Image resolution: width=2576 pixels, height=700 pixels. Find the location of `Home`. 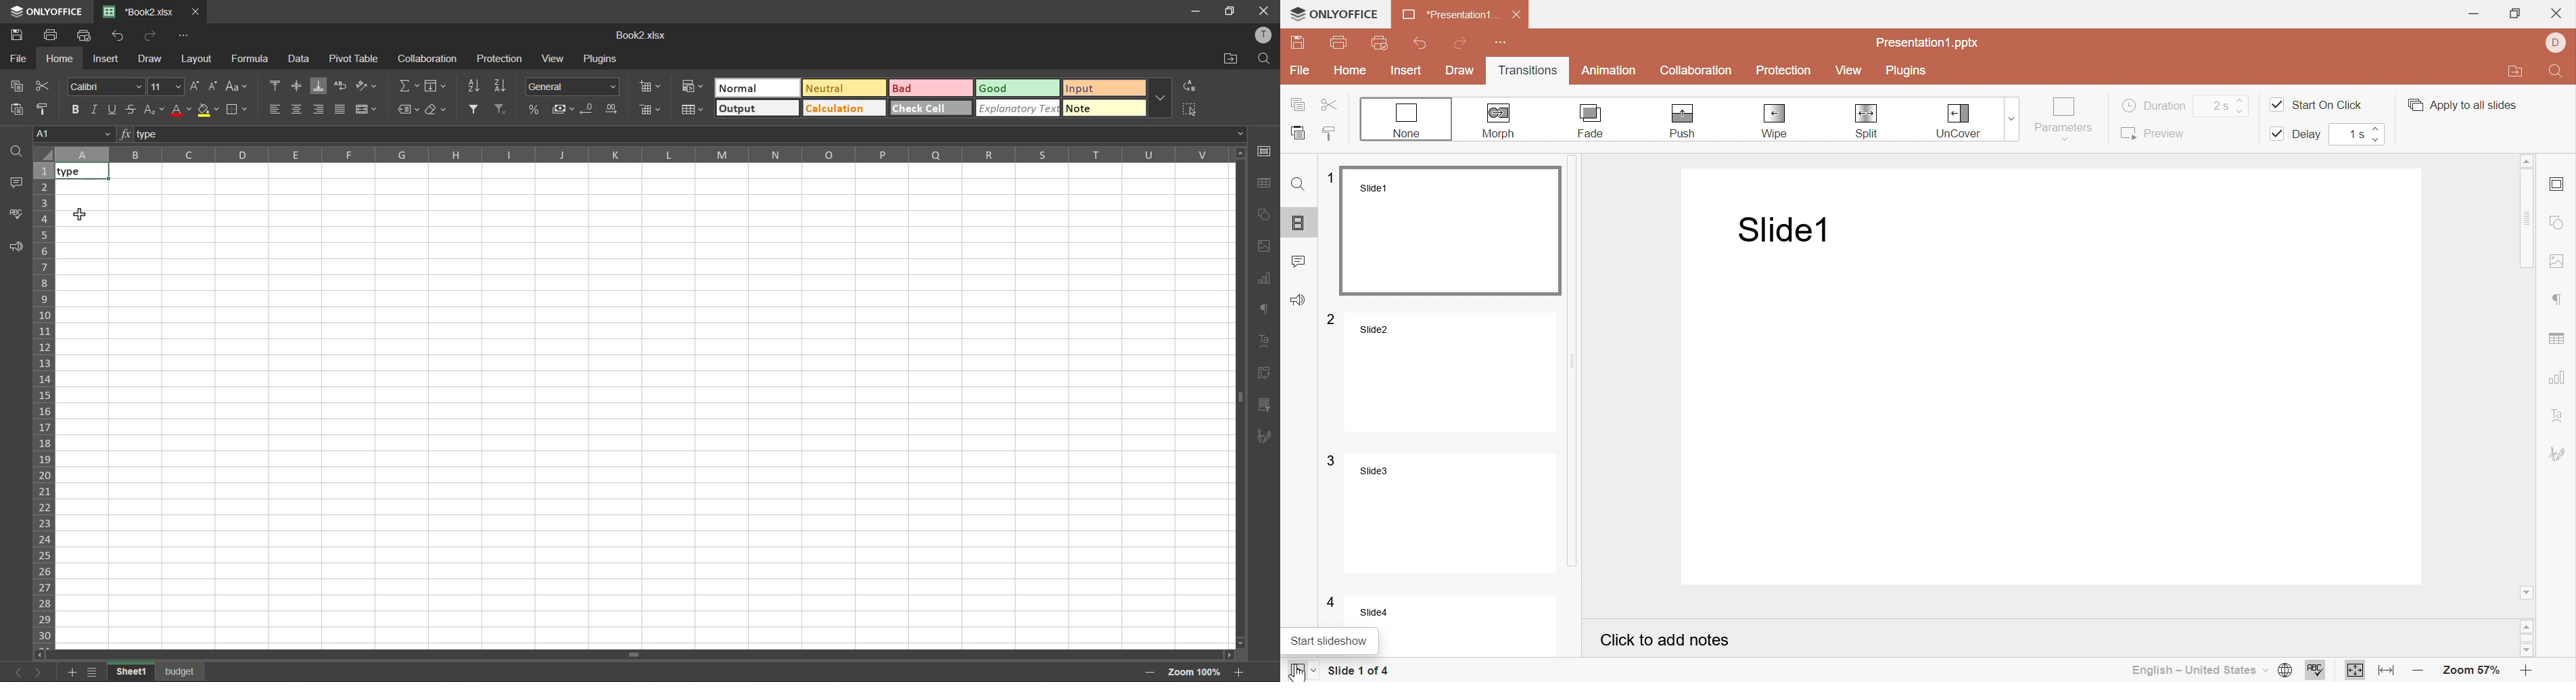

Home is located at coordinates (1349, 70).